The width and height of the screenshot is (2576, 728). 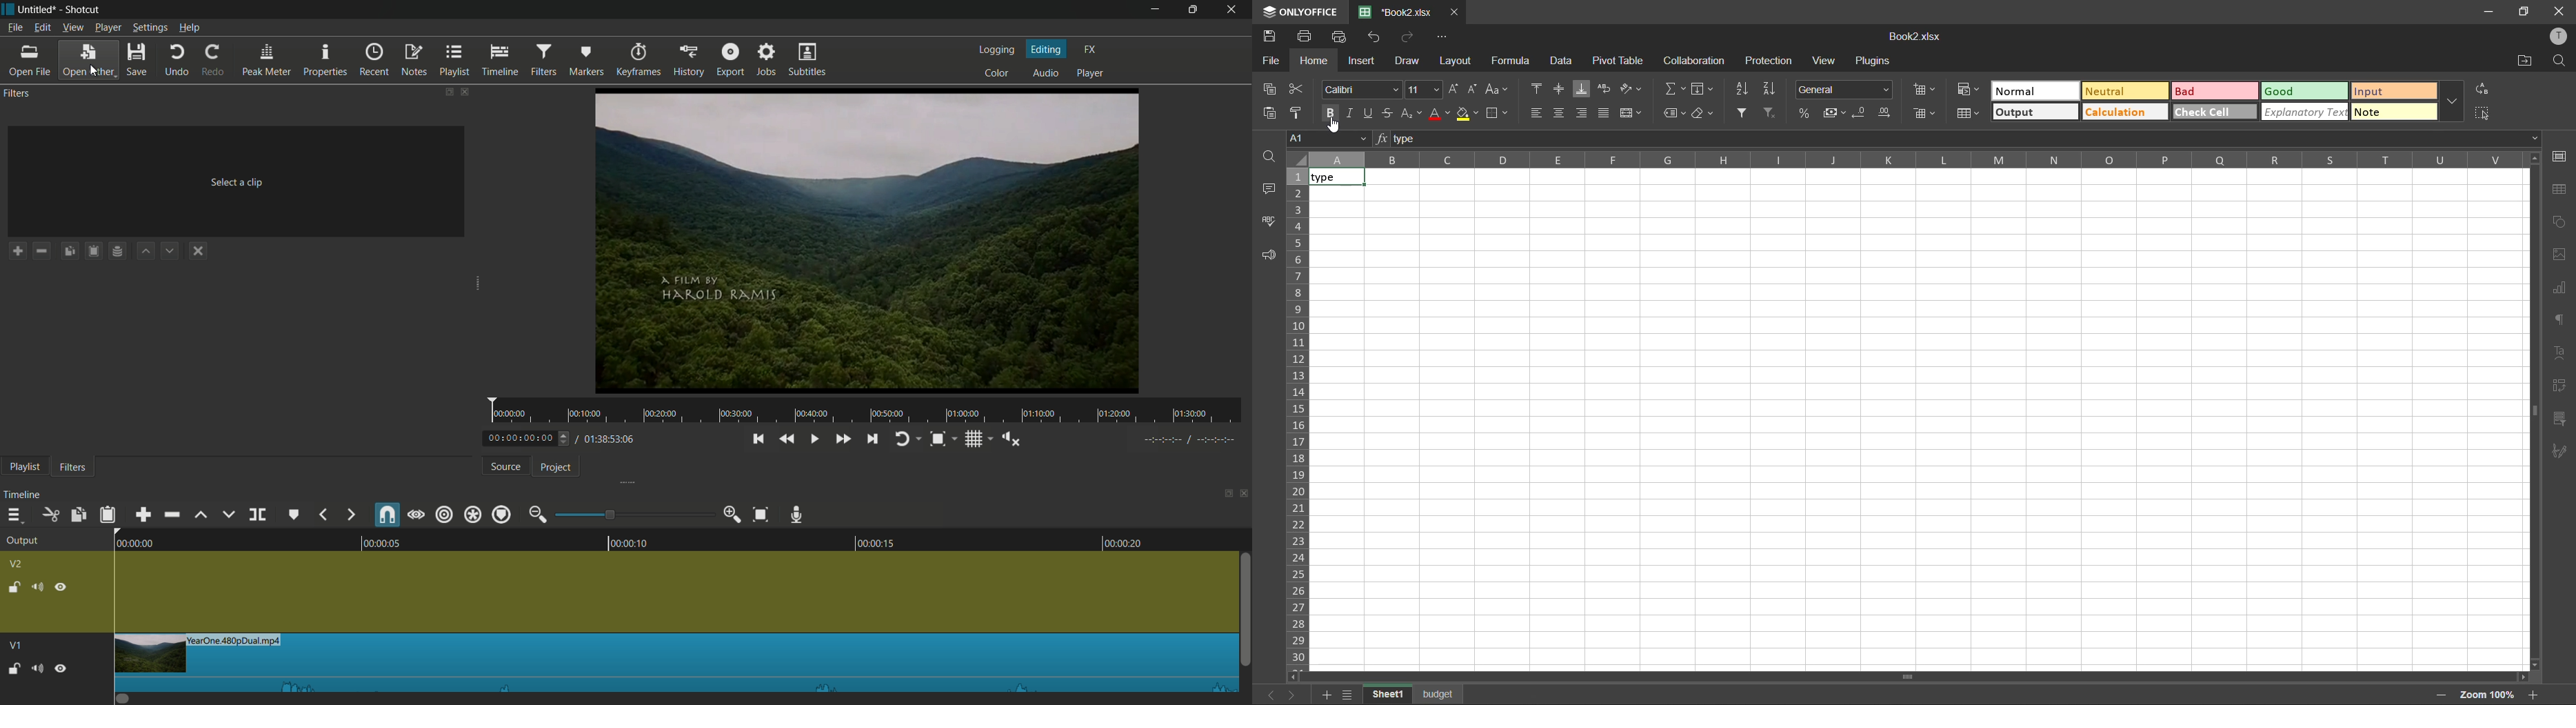 I want to click on close, so click(x=2558, y=10).